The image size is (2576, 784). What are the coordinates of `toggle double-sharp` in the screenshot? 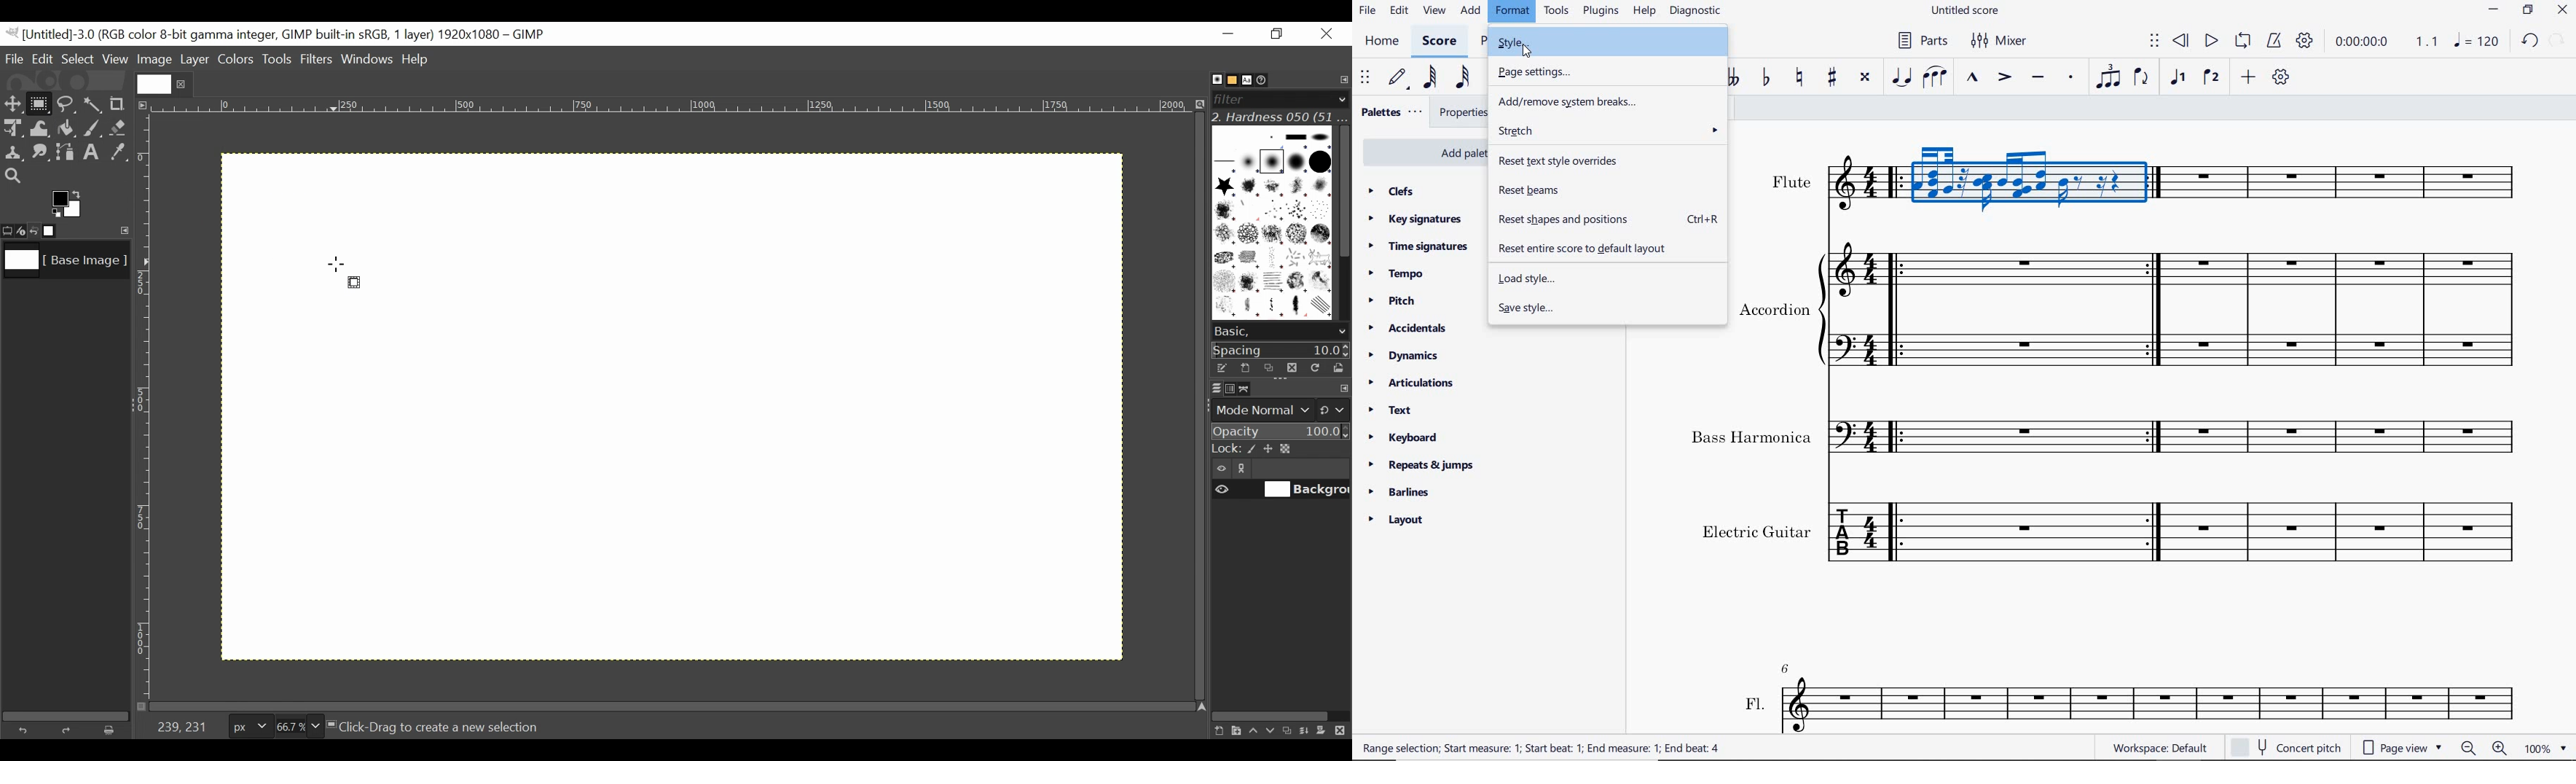 It's located at (1864, 79).